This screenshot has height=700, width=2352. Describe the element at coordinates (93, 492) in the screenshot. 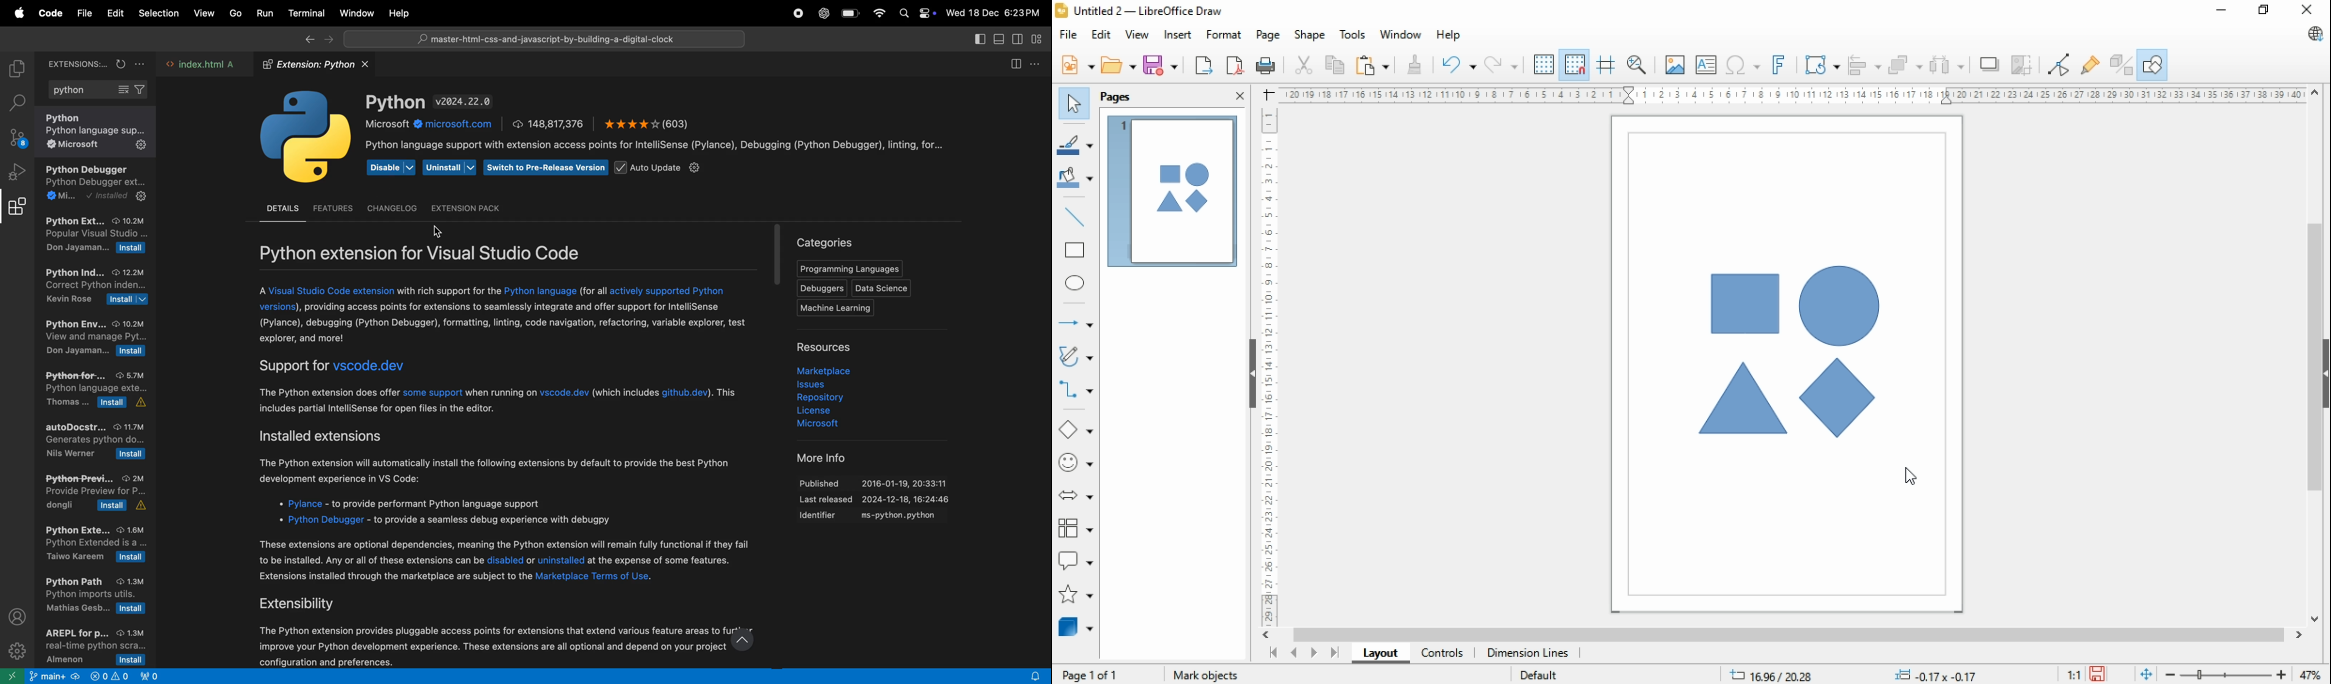

I see `python preview extension` at that location.